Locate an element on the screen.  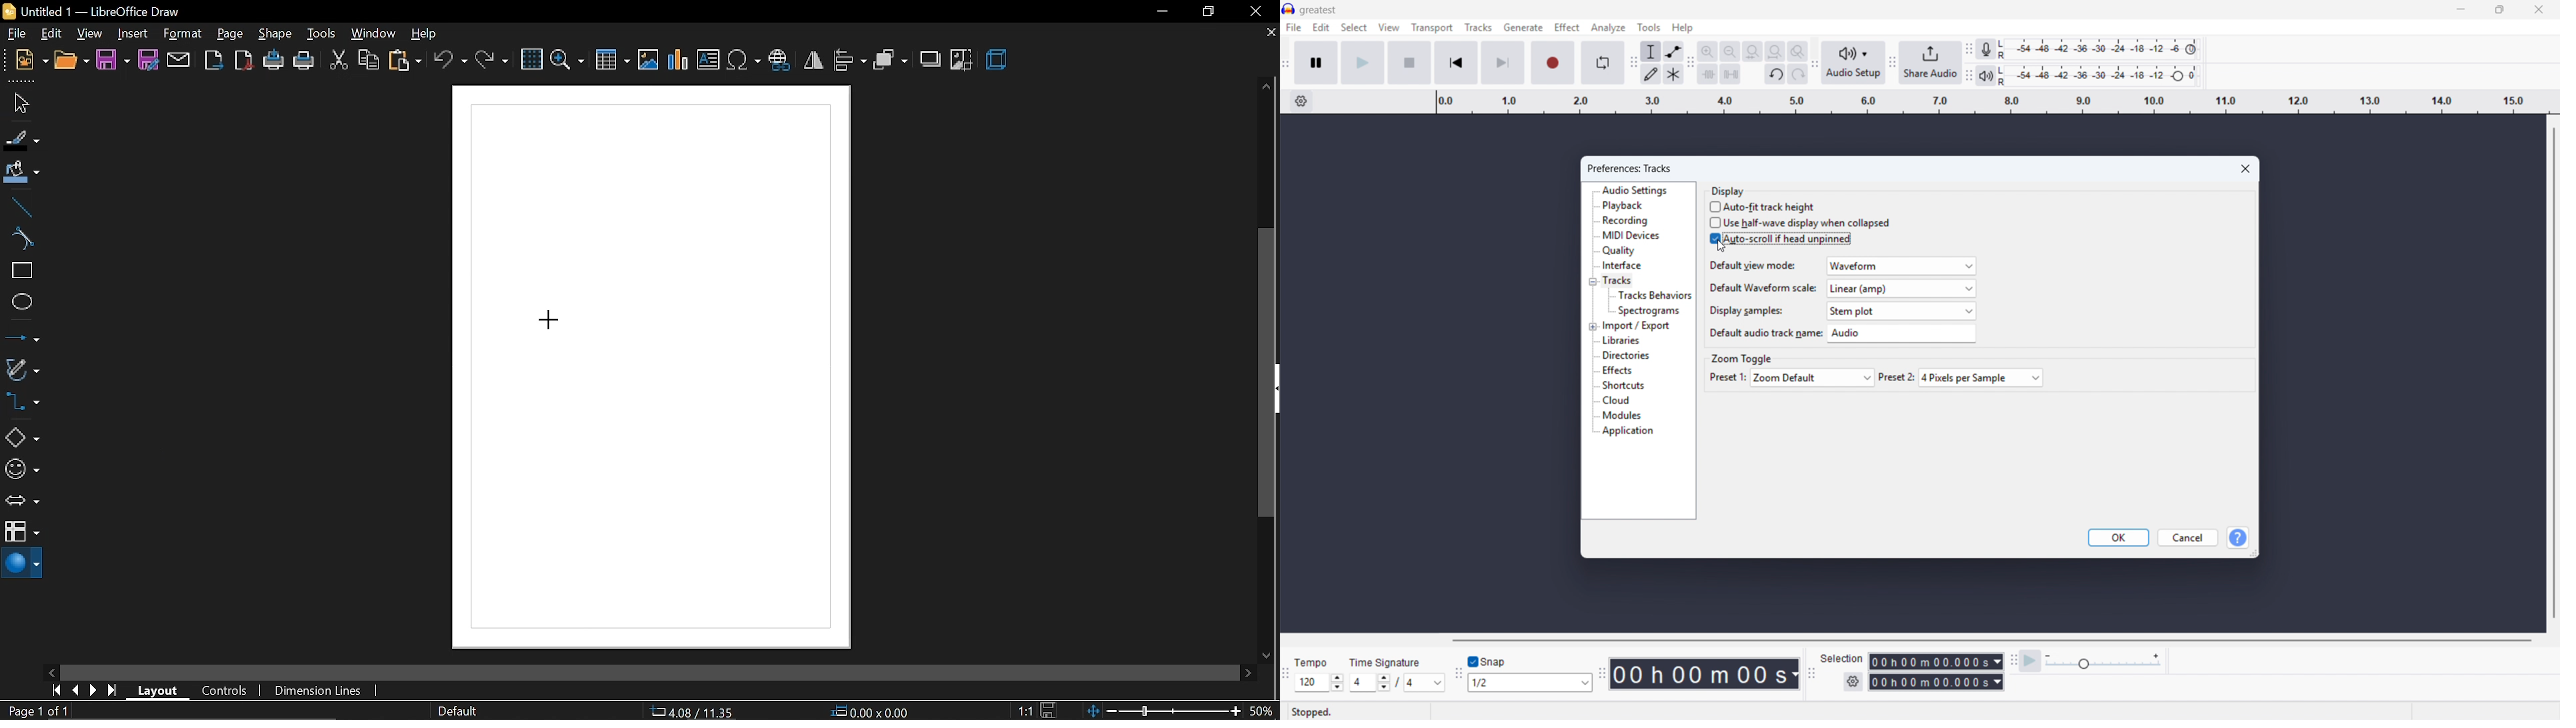
Use half wave display when collapsed  is located at coordinates (1800, 223).